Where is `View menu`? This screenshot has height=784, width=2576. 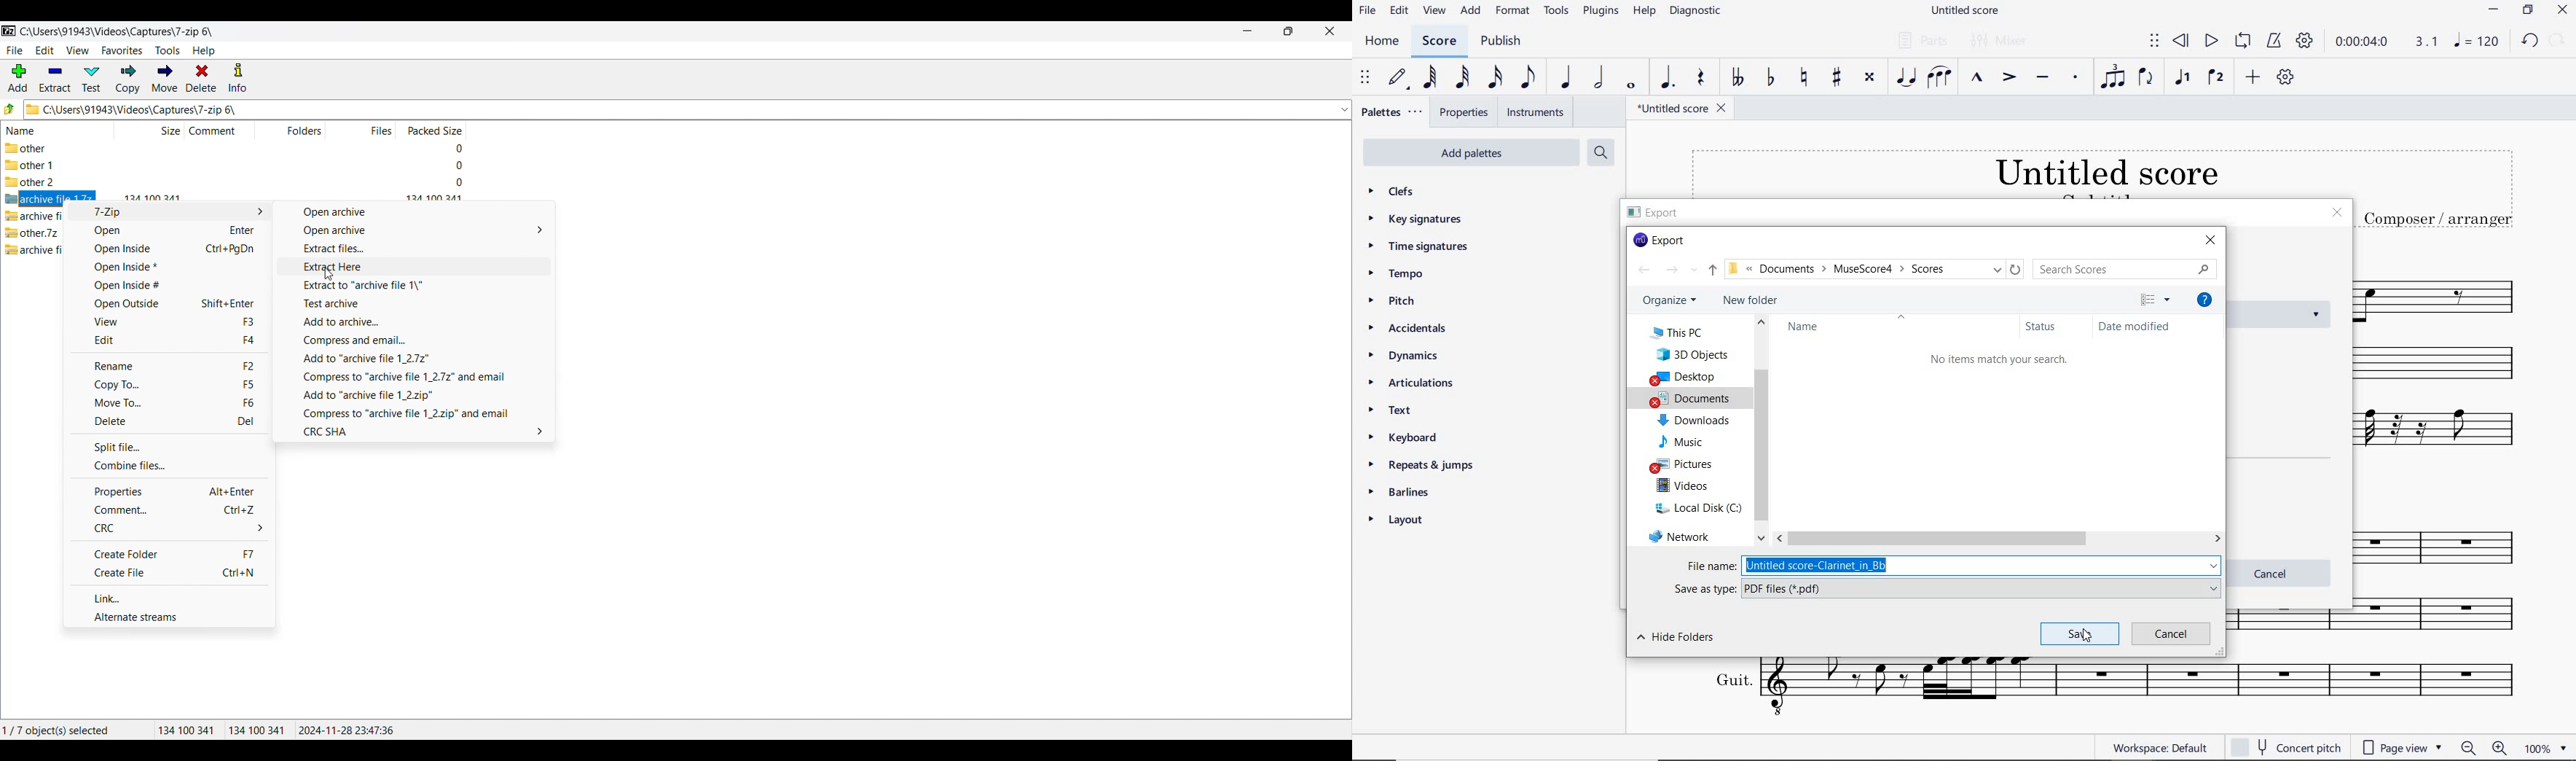
View menu is located at coordinates (78, 51).